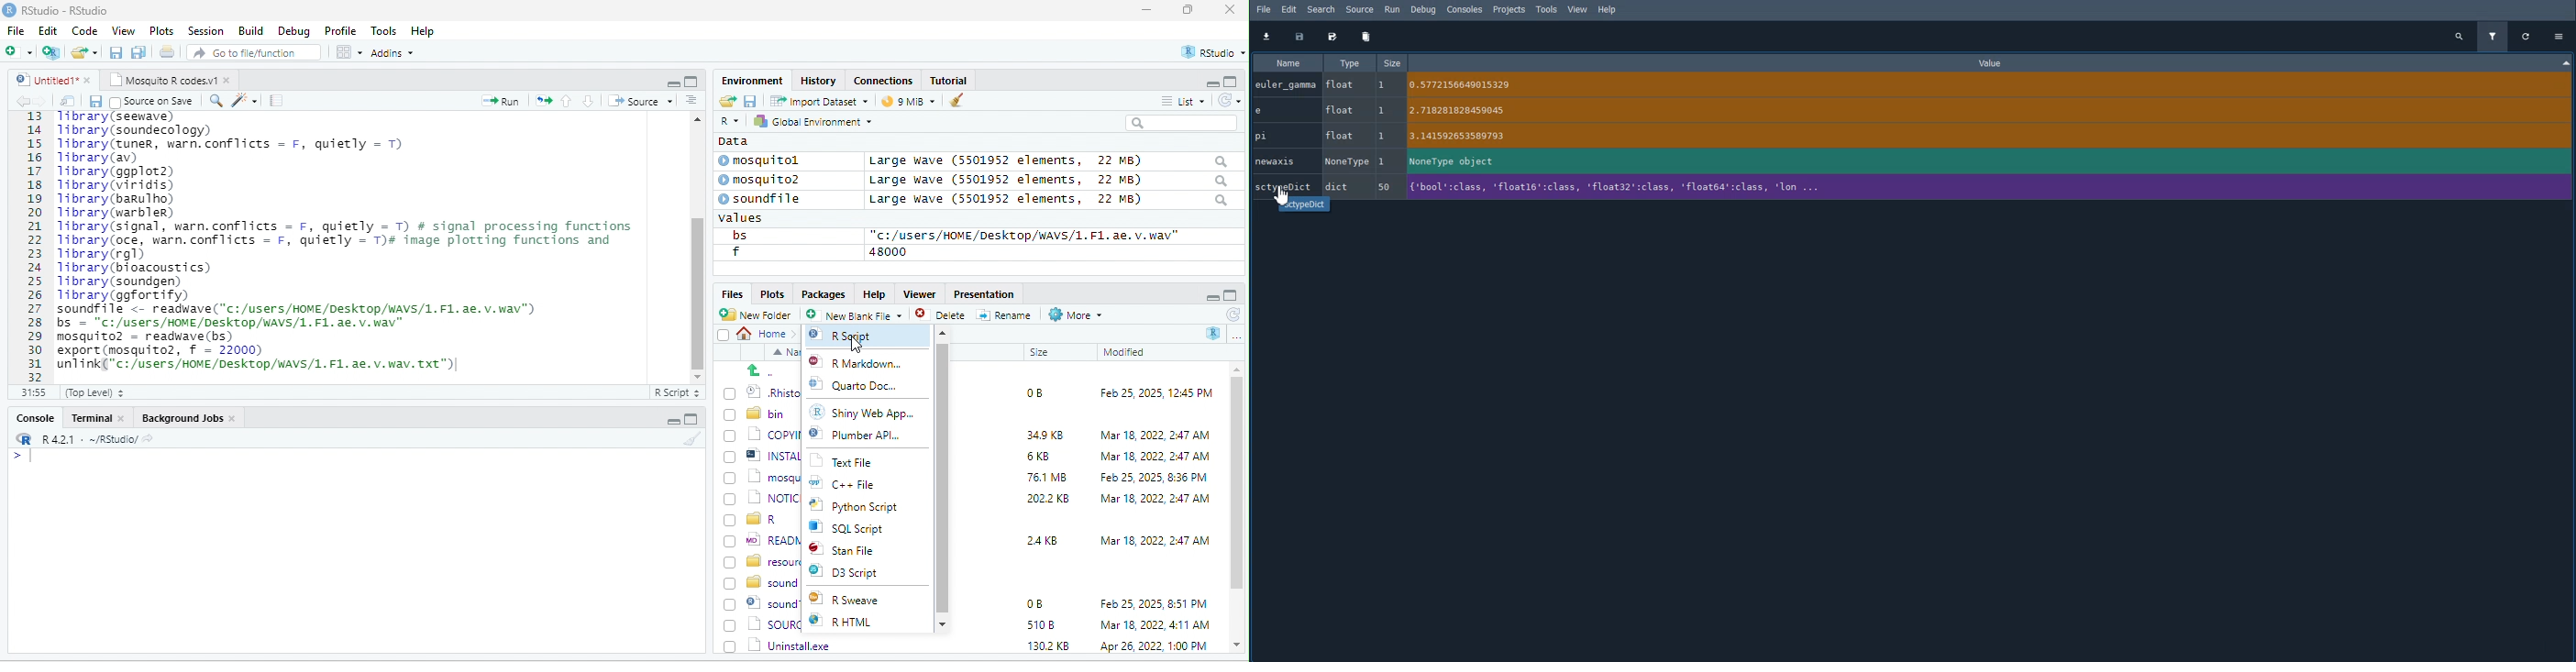 Image resolution: width=2576 pixels, height=672 pixels. What do you see at coordinates (1154, 499) in the screenshot?
I see `‘Mar 18, 2022, 2:47 AM` at bounding box center [1154, 499].